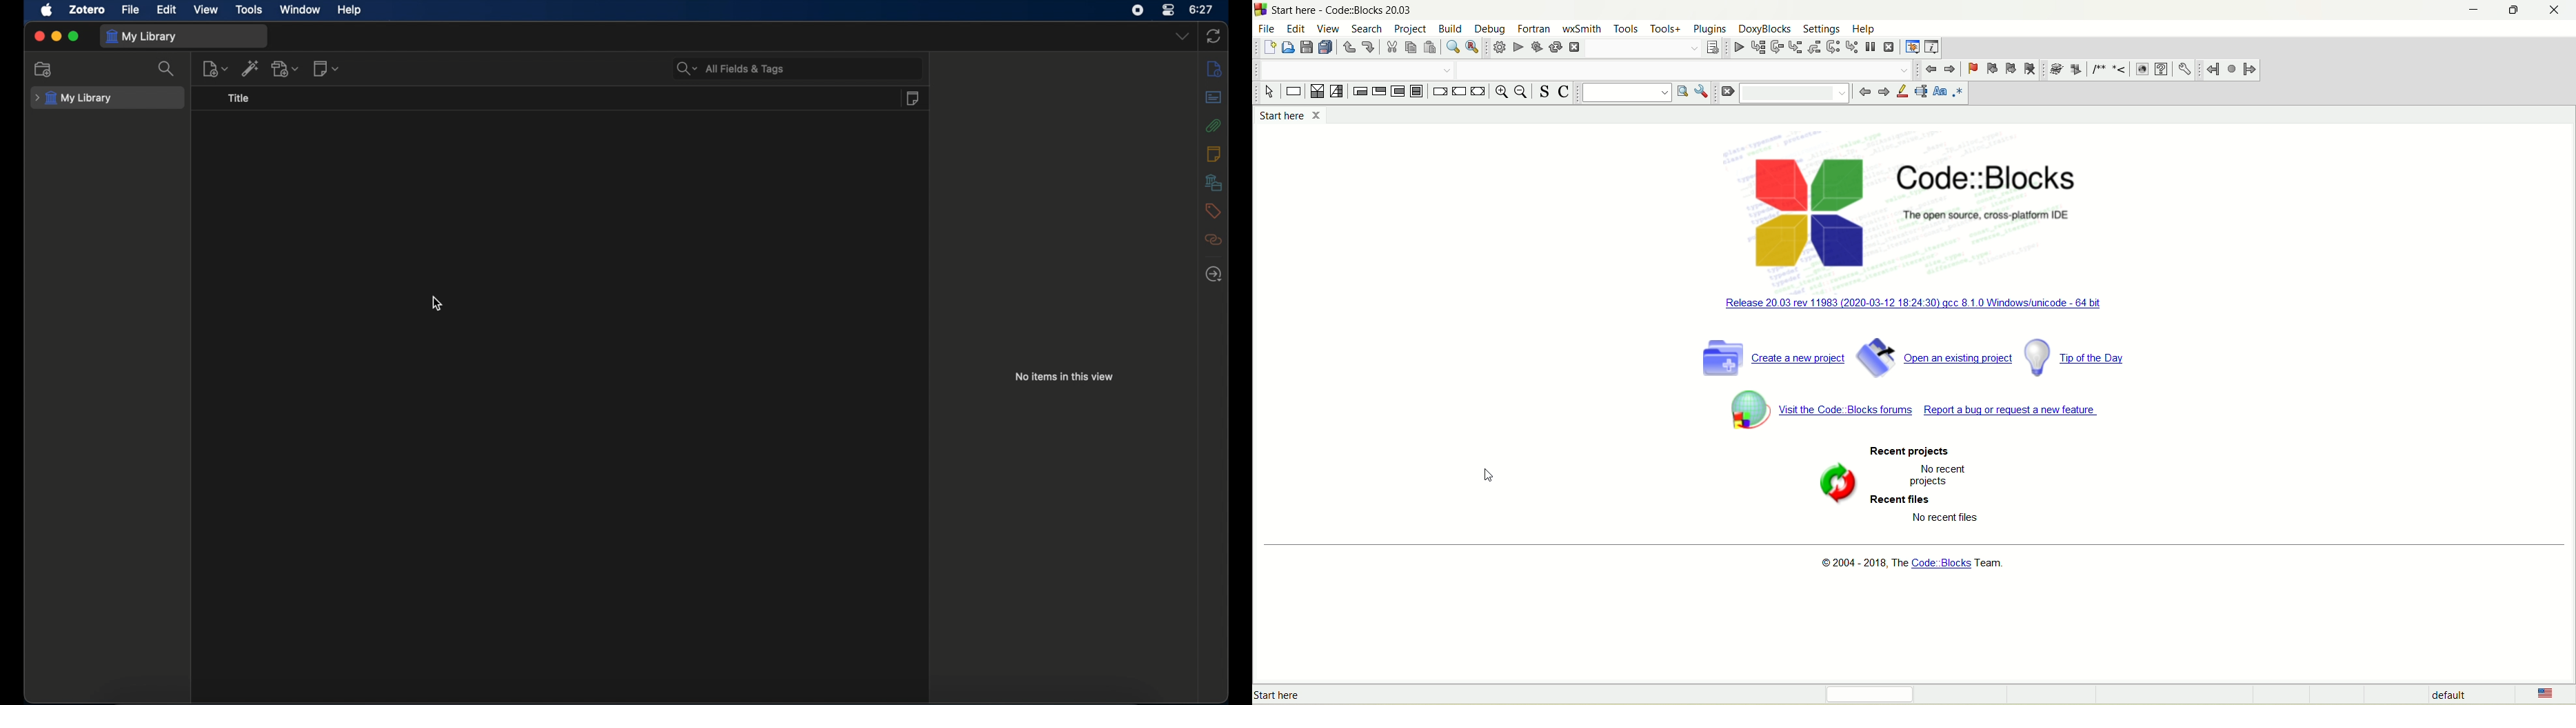 The width and height of the screenshot is (2576, 728). I want to click on stop debugging, so click(1889, 47).